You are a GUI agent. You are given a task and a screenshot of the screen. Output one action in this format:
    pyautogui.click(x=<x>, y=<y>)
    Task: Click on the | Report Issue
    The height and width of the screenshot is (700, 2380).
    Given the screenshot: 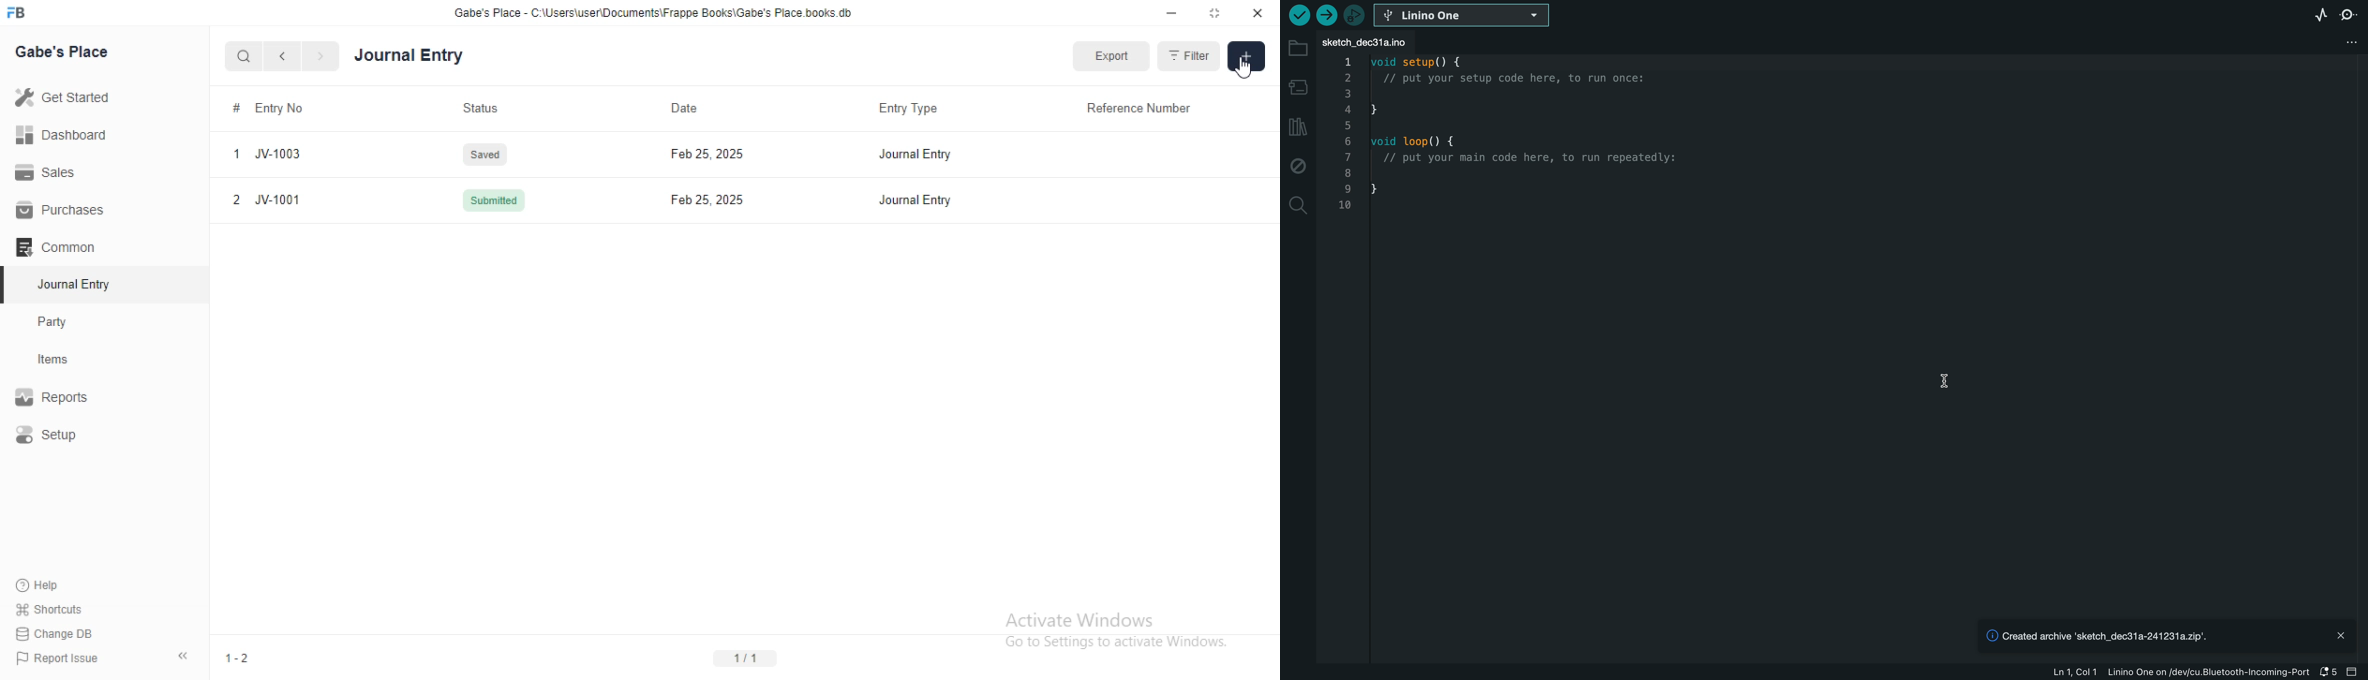 What is the action you would take?
    pyautogui.click(x=59, y=658)
    